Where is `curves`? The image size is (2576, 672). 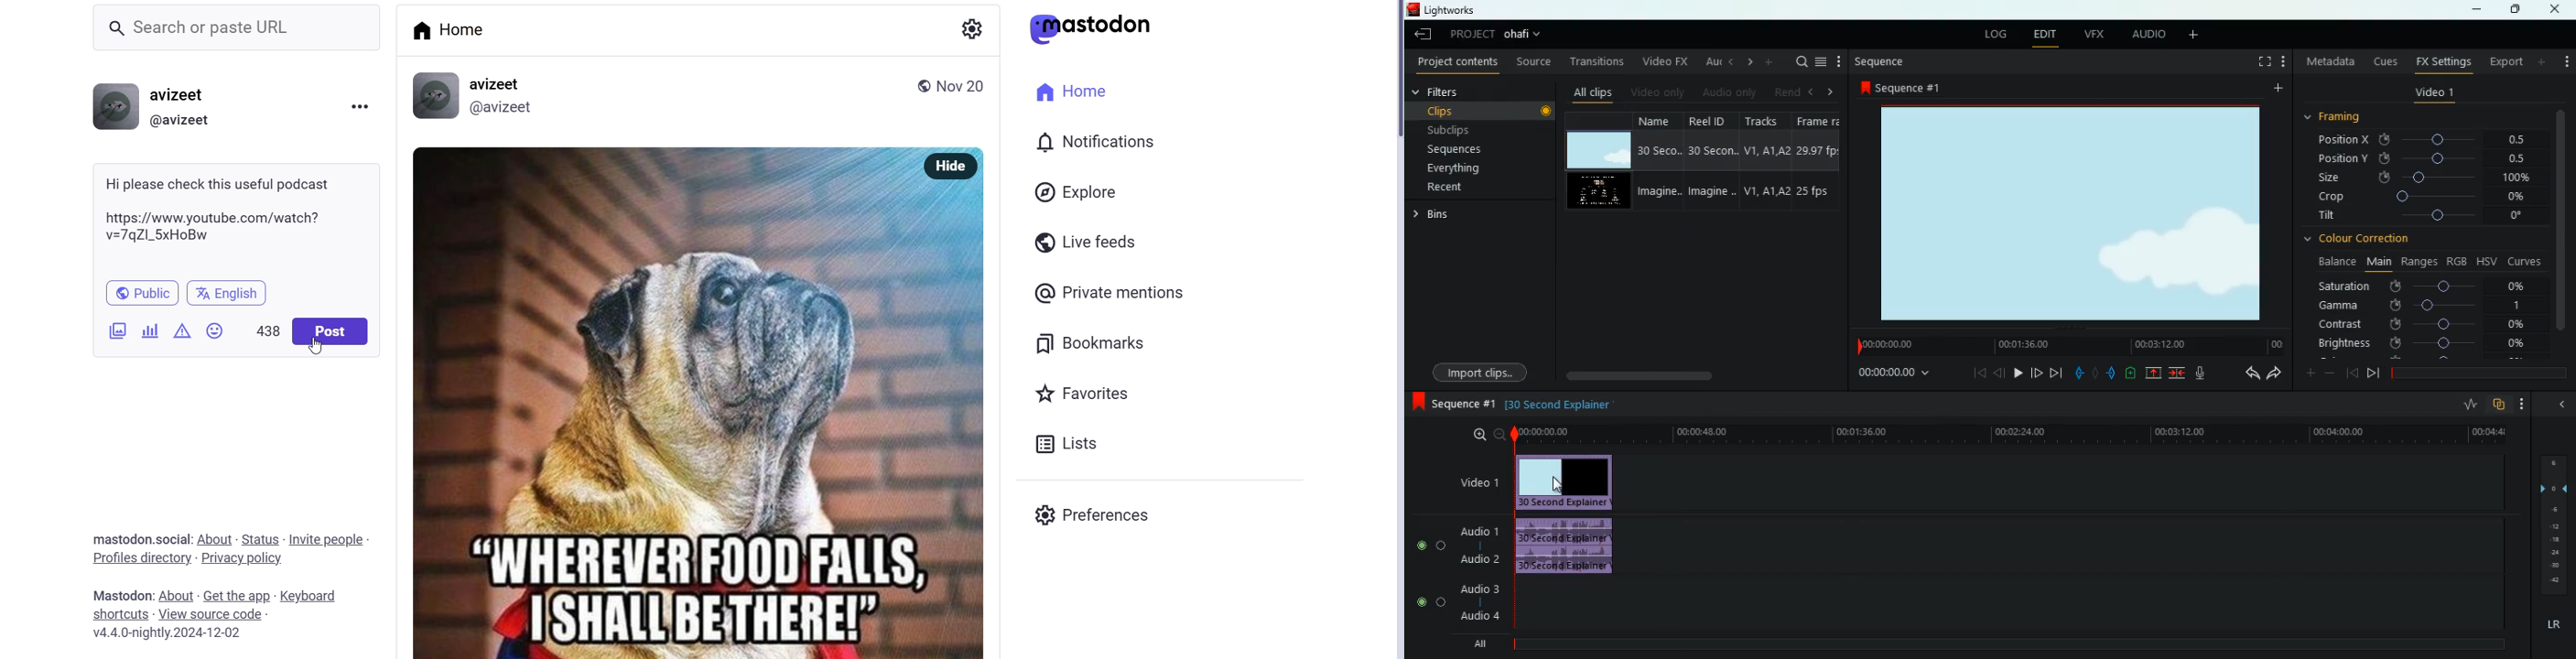 curves is located at coordinates (2525, 260).